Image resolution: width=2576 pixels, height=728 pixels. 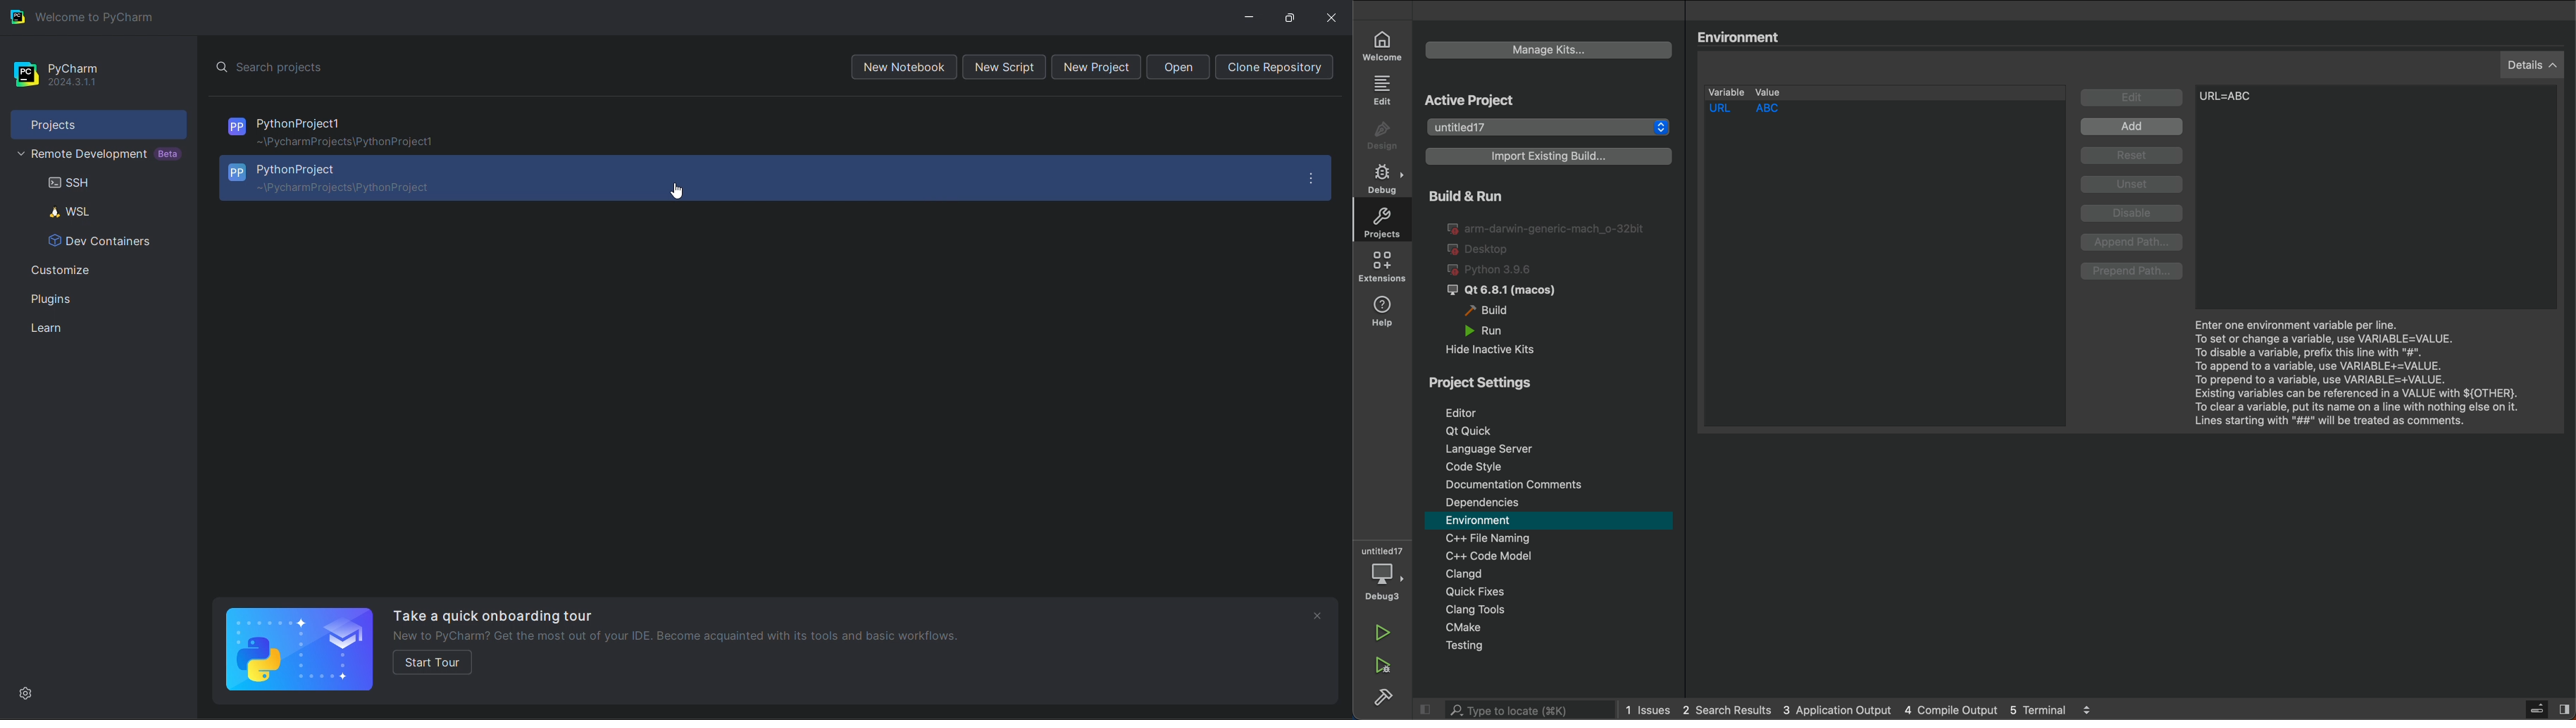 What do you see at coordinates (1501, 330) in the screenshot?
I see `run` at bounding box center [1501, 330].